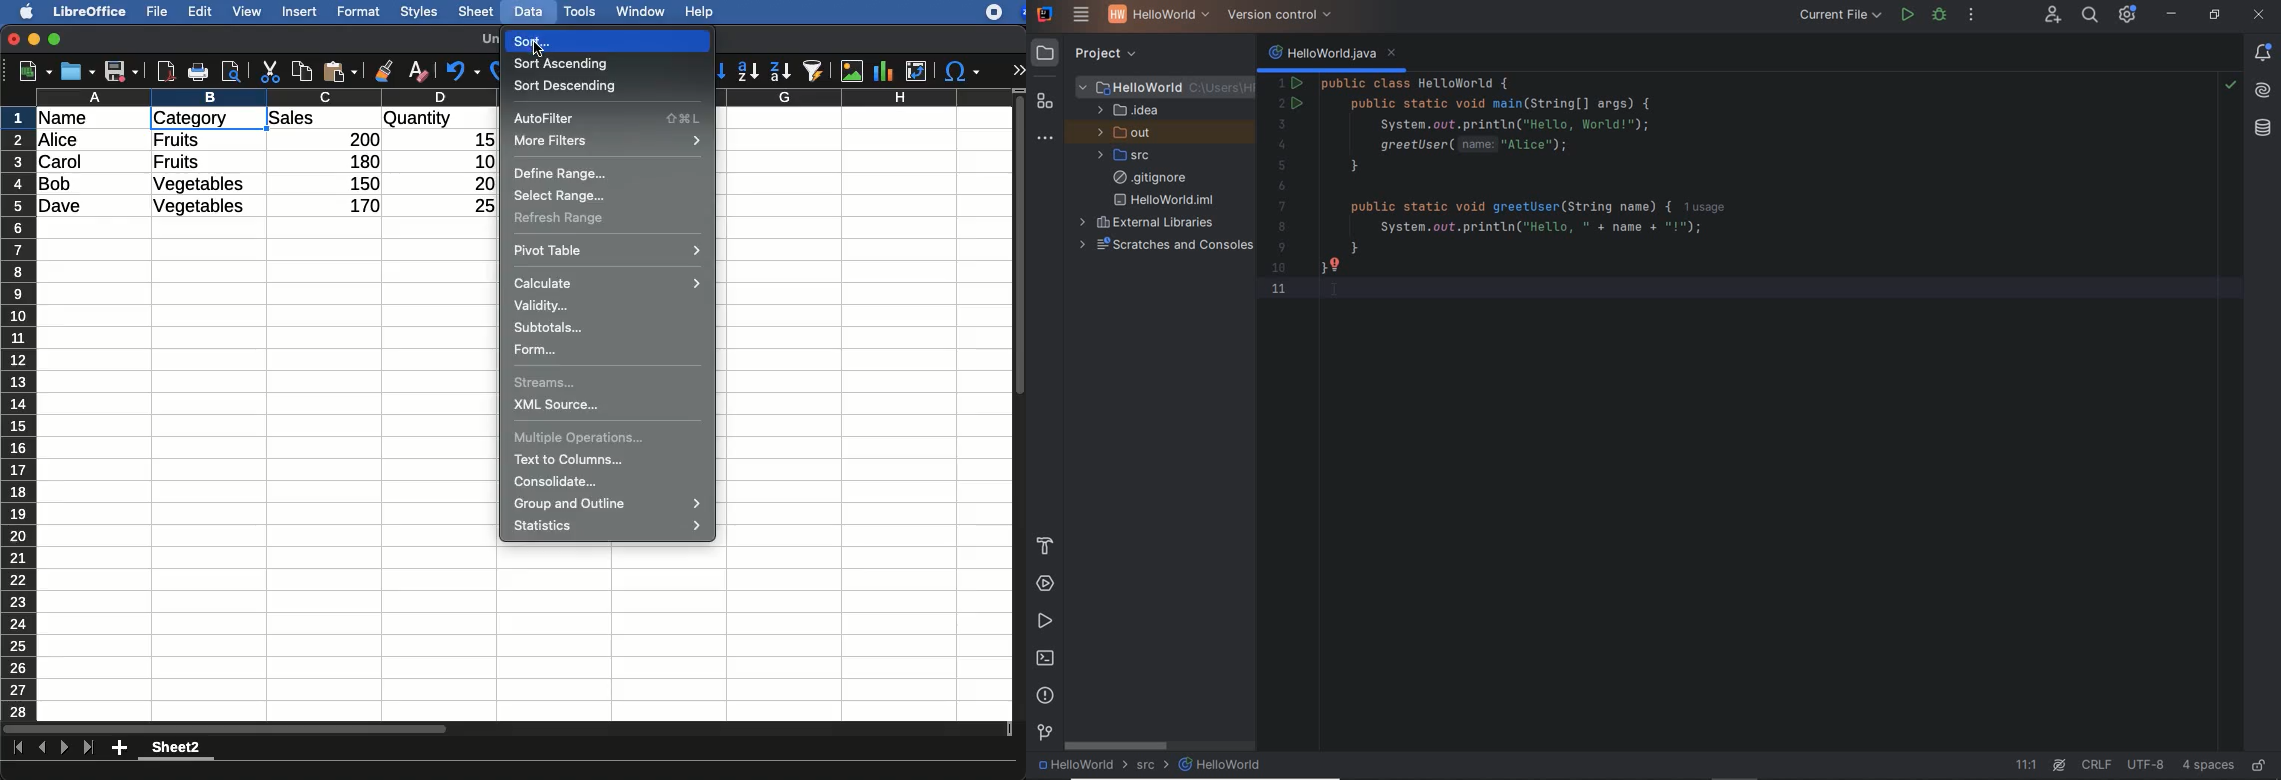 The height and width of the screenshot is (784, 2296). I want to click on ascending, so click(748, 70).